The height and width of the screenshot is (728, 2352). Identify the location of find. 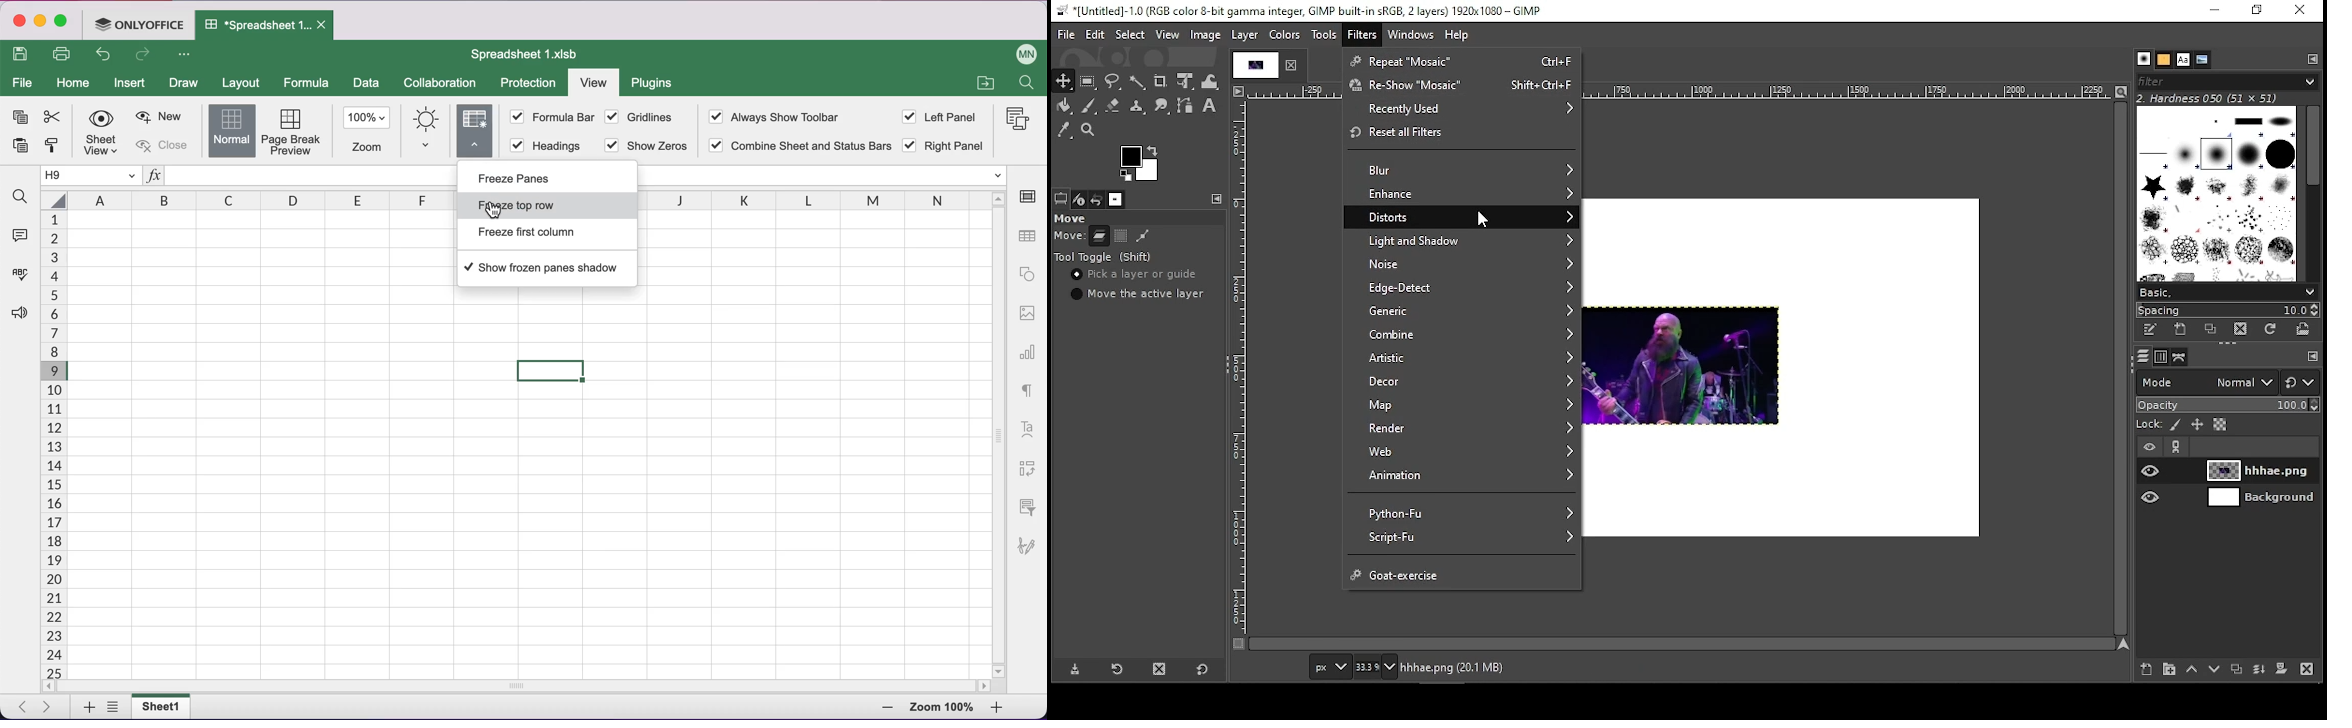
(20, 197).